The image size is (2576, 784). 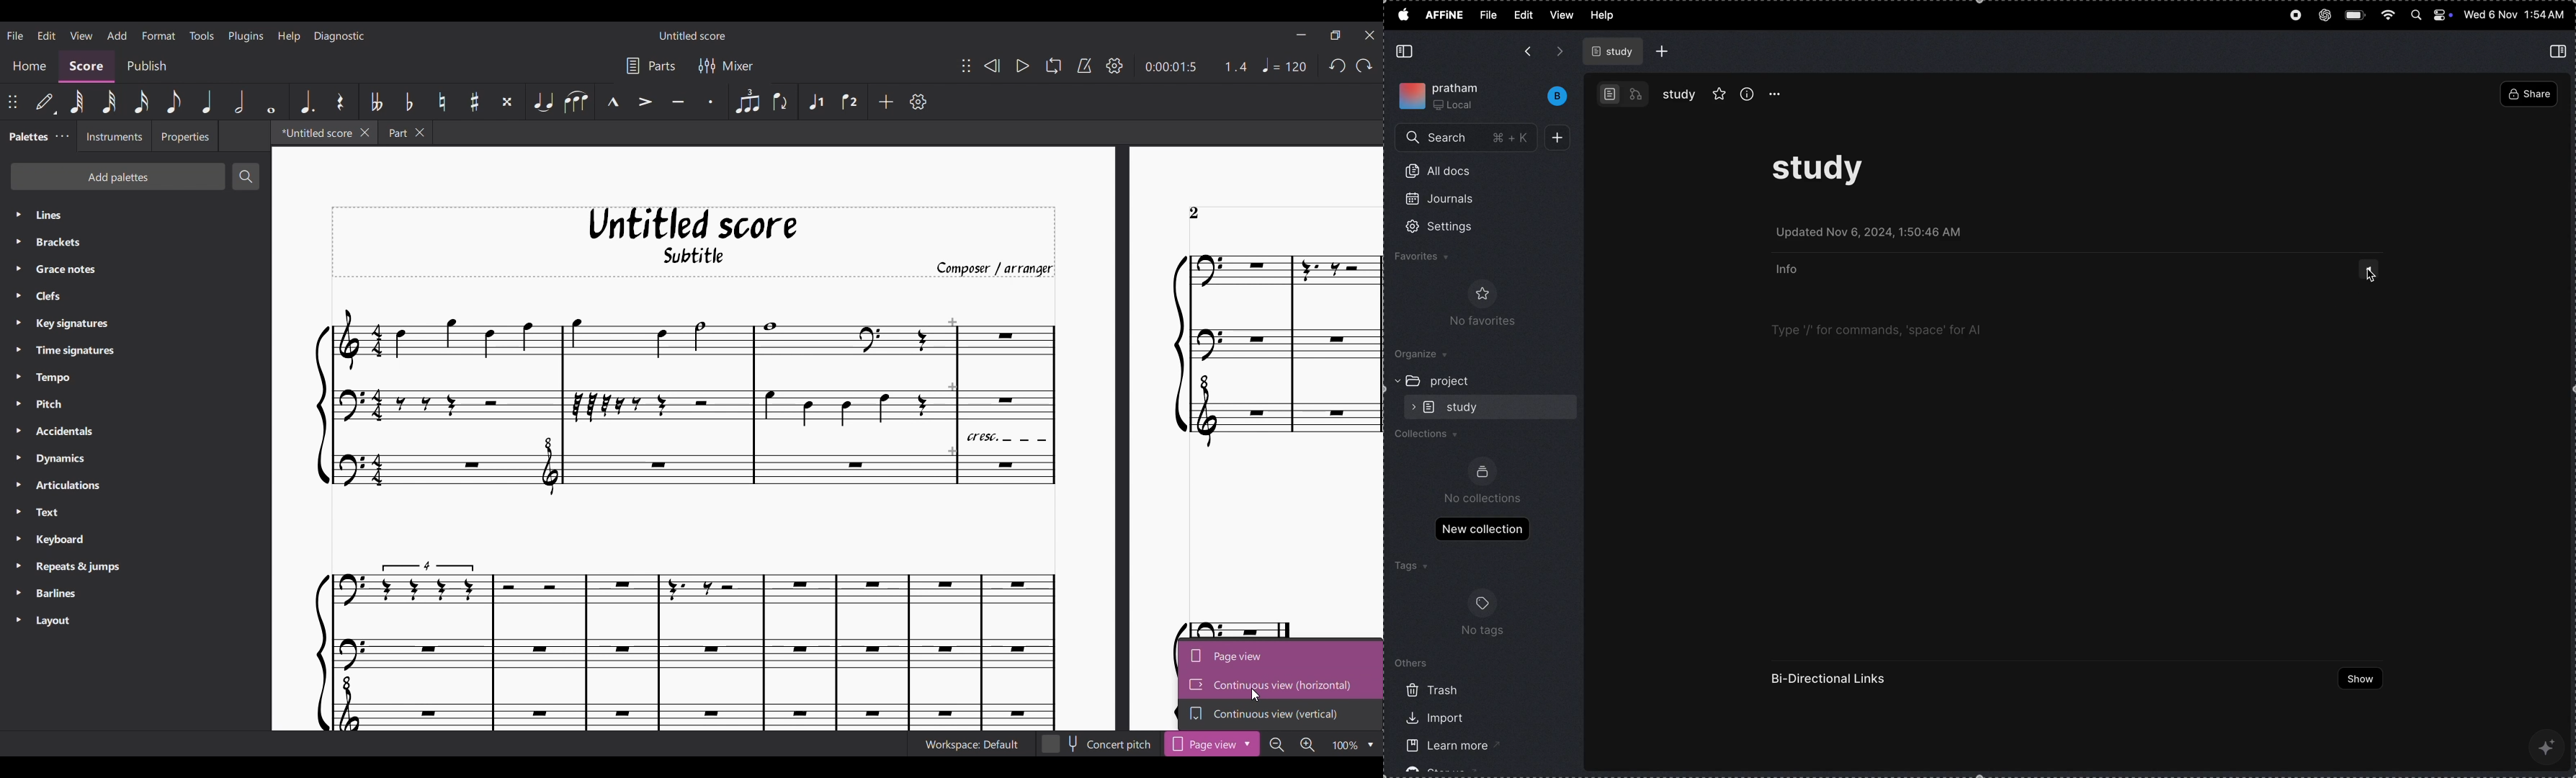 What do you see at coordinates (849, 102) in the screenshot?
I see `Voice 2` at bounding box center [849, 102].